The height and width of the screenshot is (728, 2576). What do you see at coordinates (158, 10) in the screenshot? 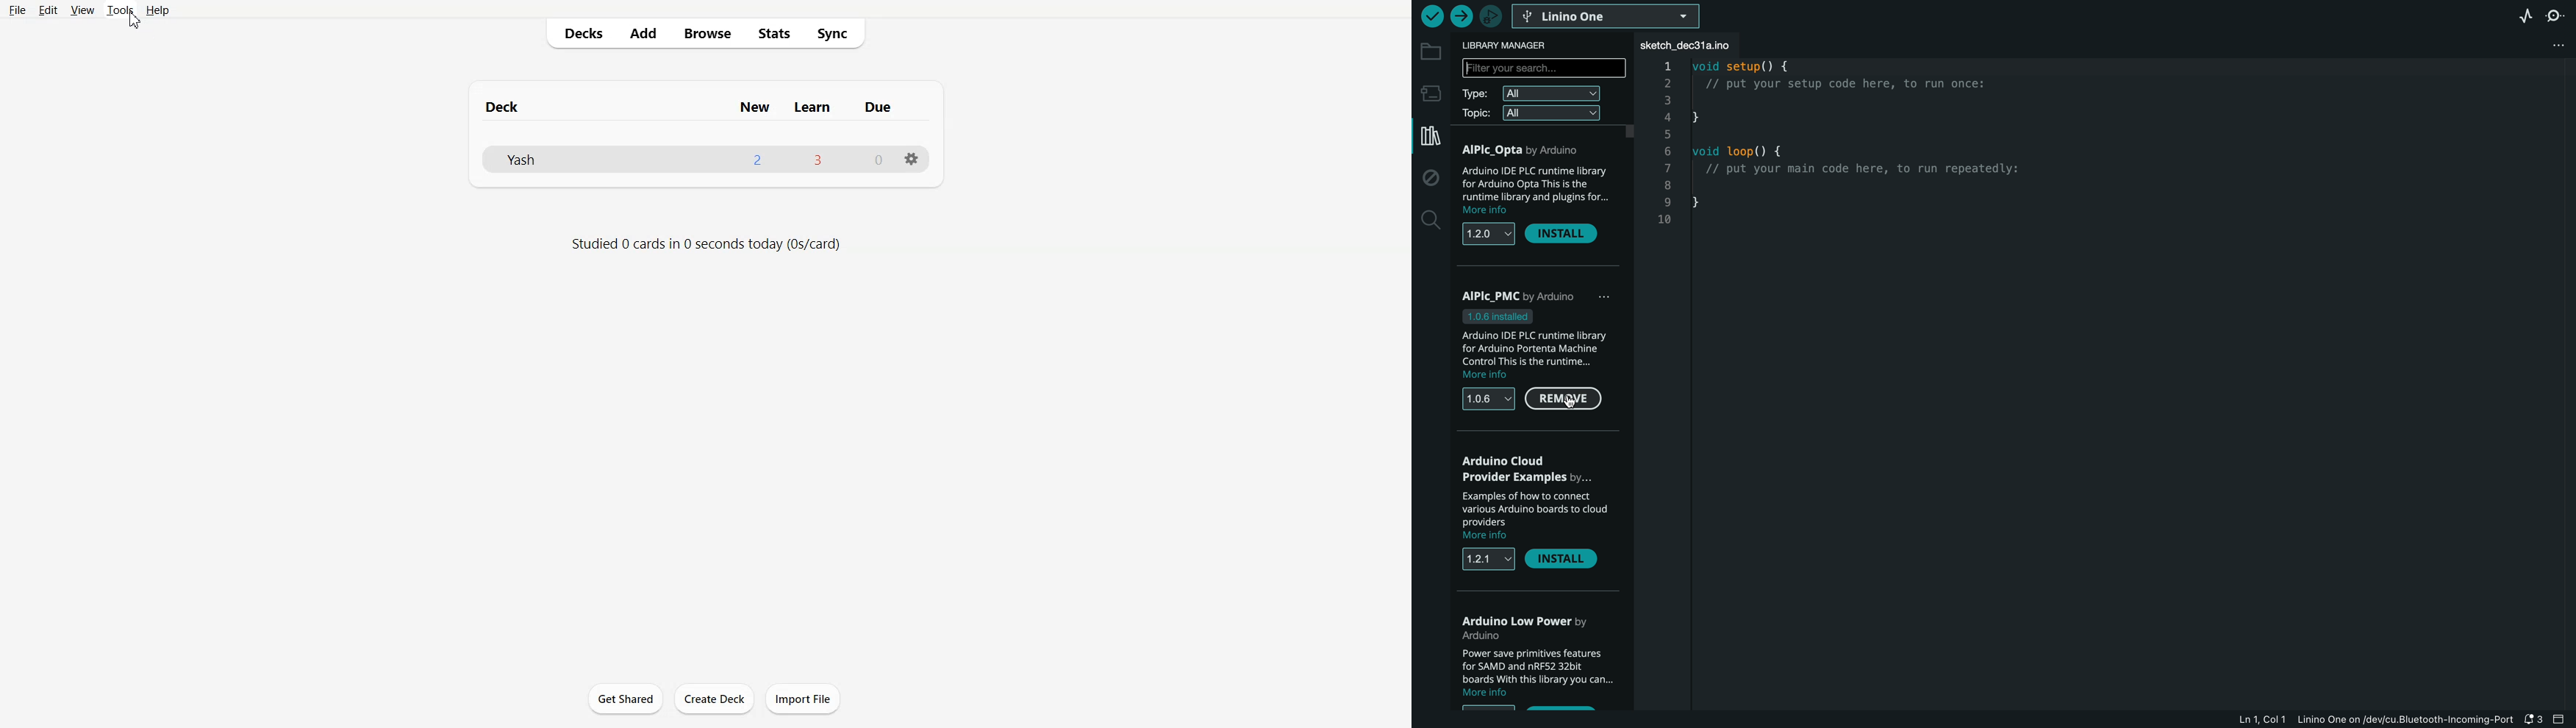
I see `Help` at bounding box center [158, 10].